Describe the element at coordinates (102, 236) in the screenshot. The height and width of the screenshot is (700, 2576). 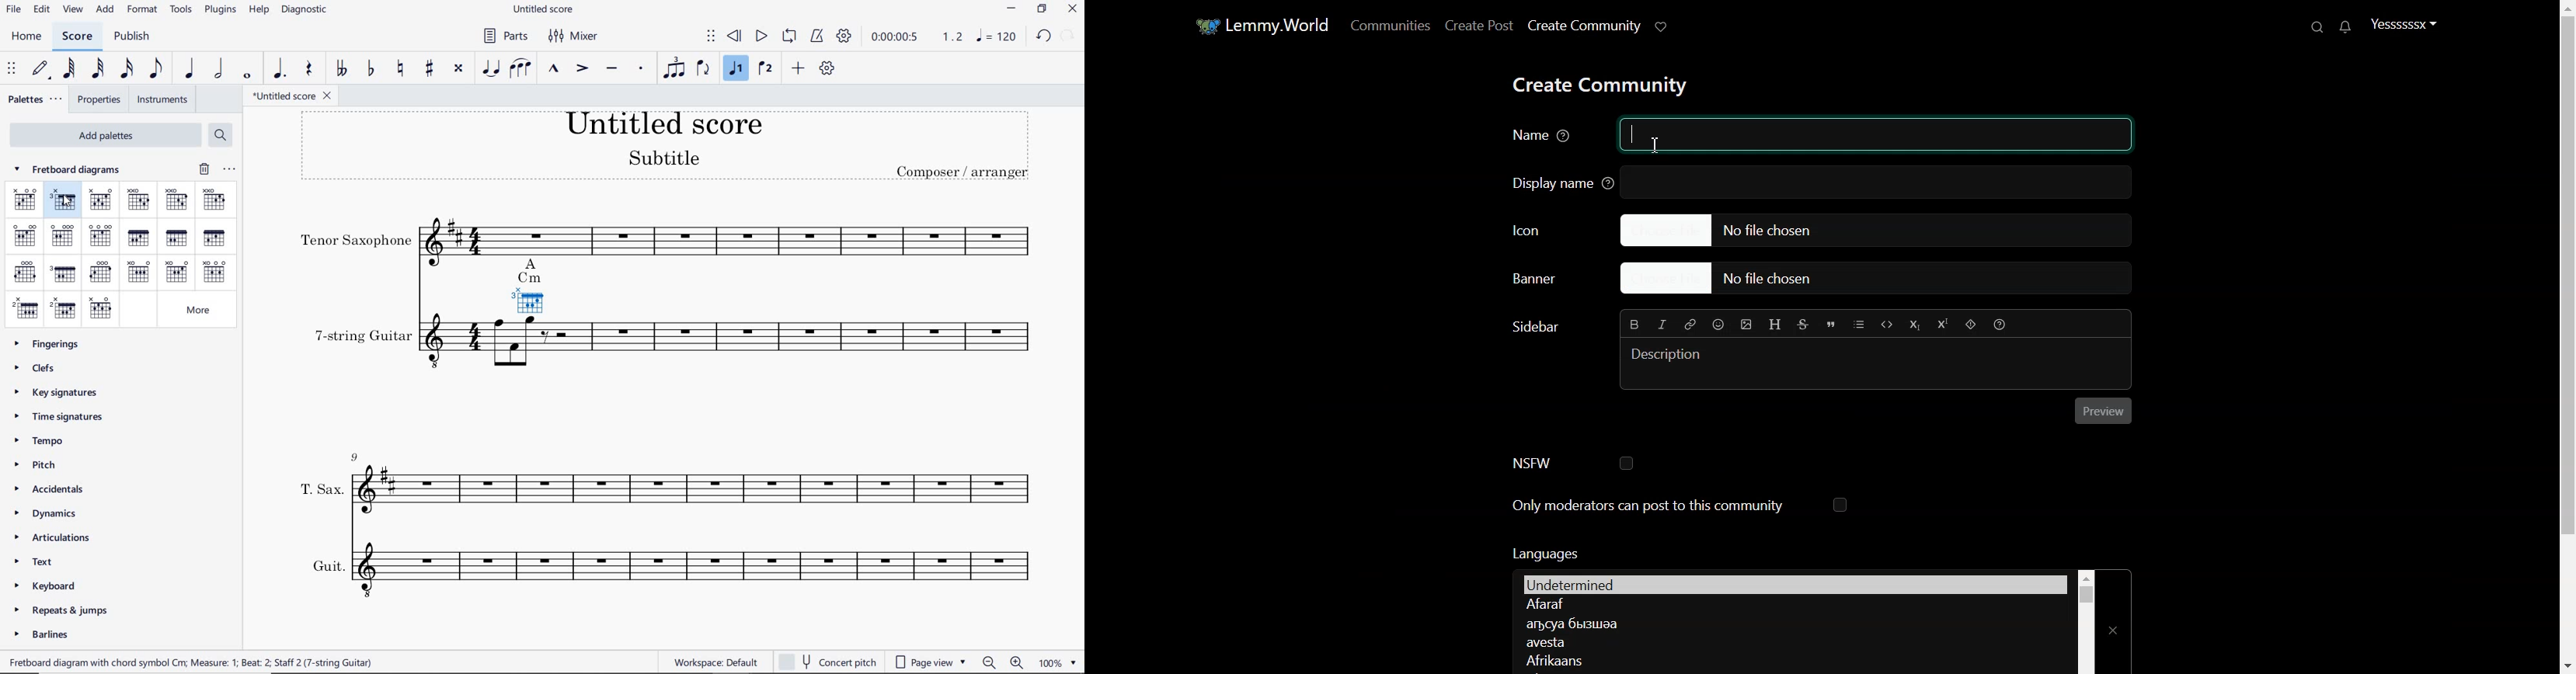
I see `E7` at that location.